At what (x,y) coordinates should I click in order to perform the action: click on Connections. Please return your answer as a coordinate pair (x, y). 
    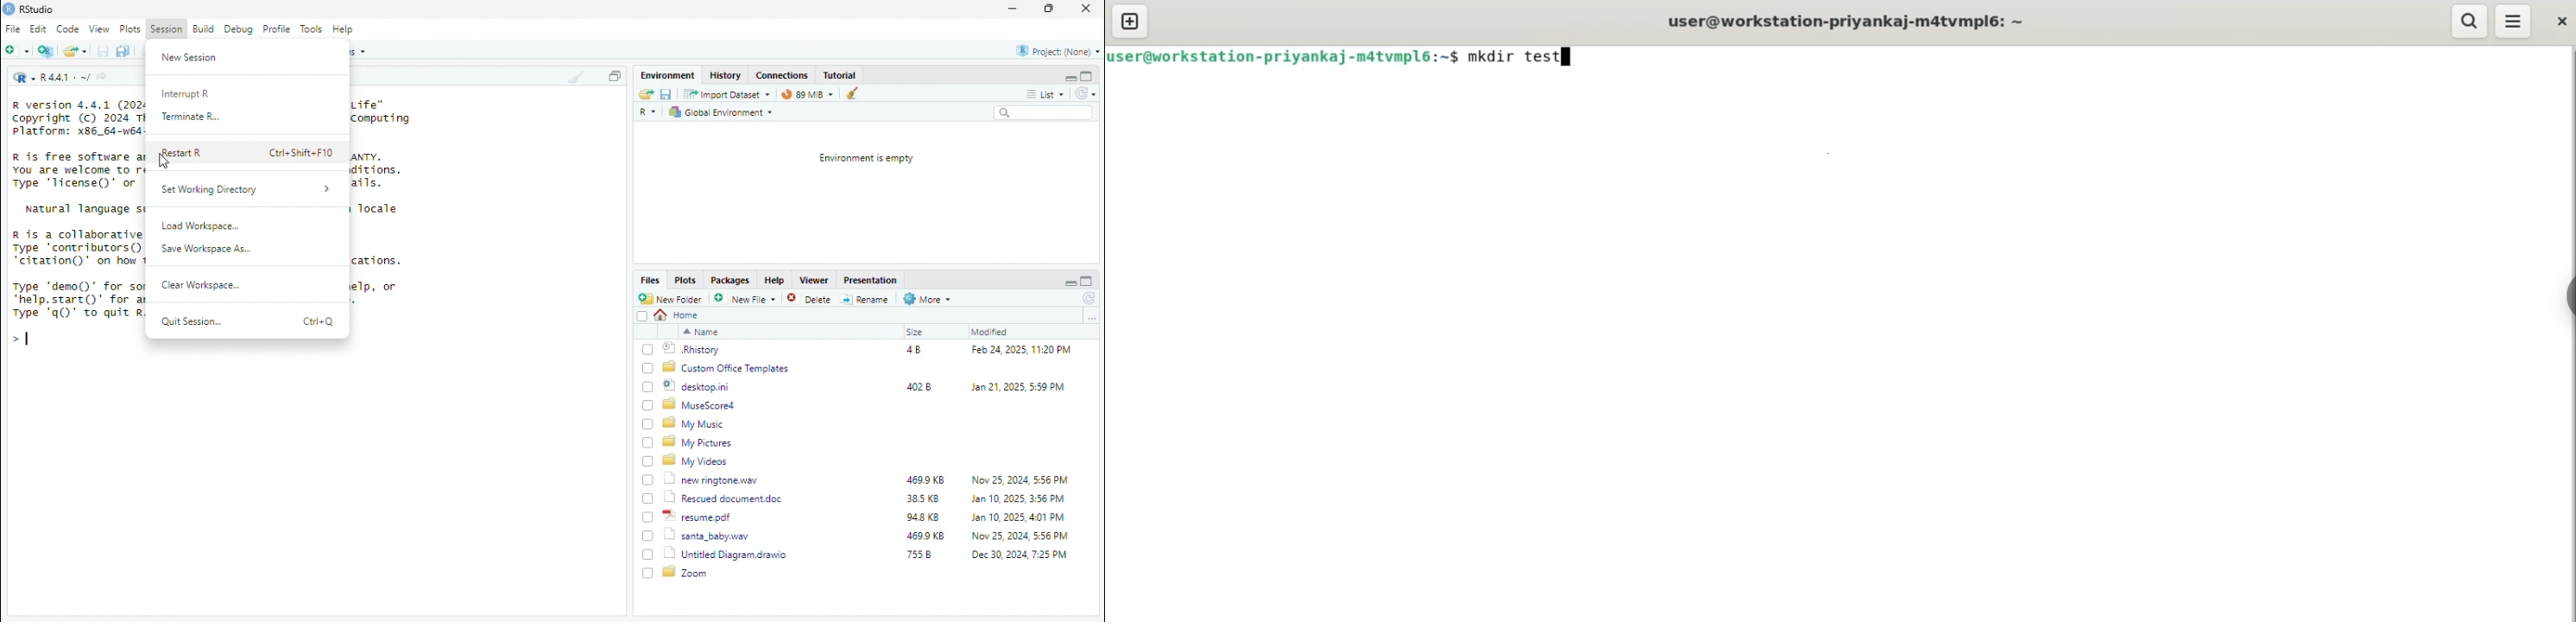
    Looking at the image, I should click on (783, 74).